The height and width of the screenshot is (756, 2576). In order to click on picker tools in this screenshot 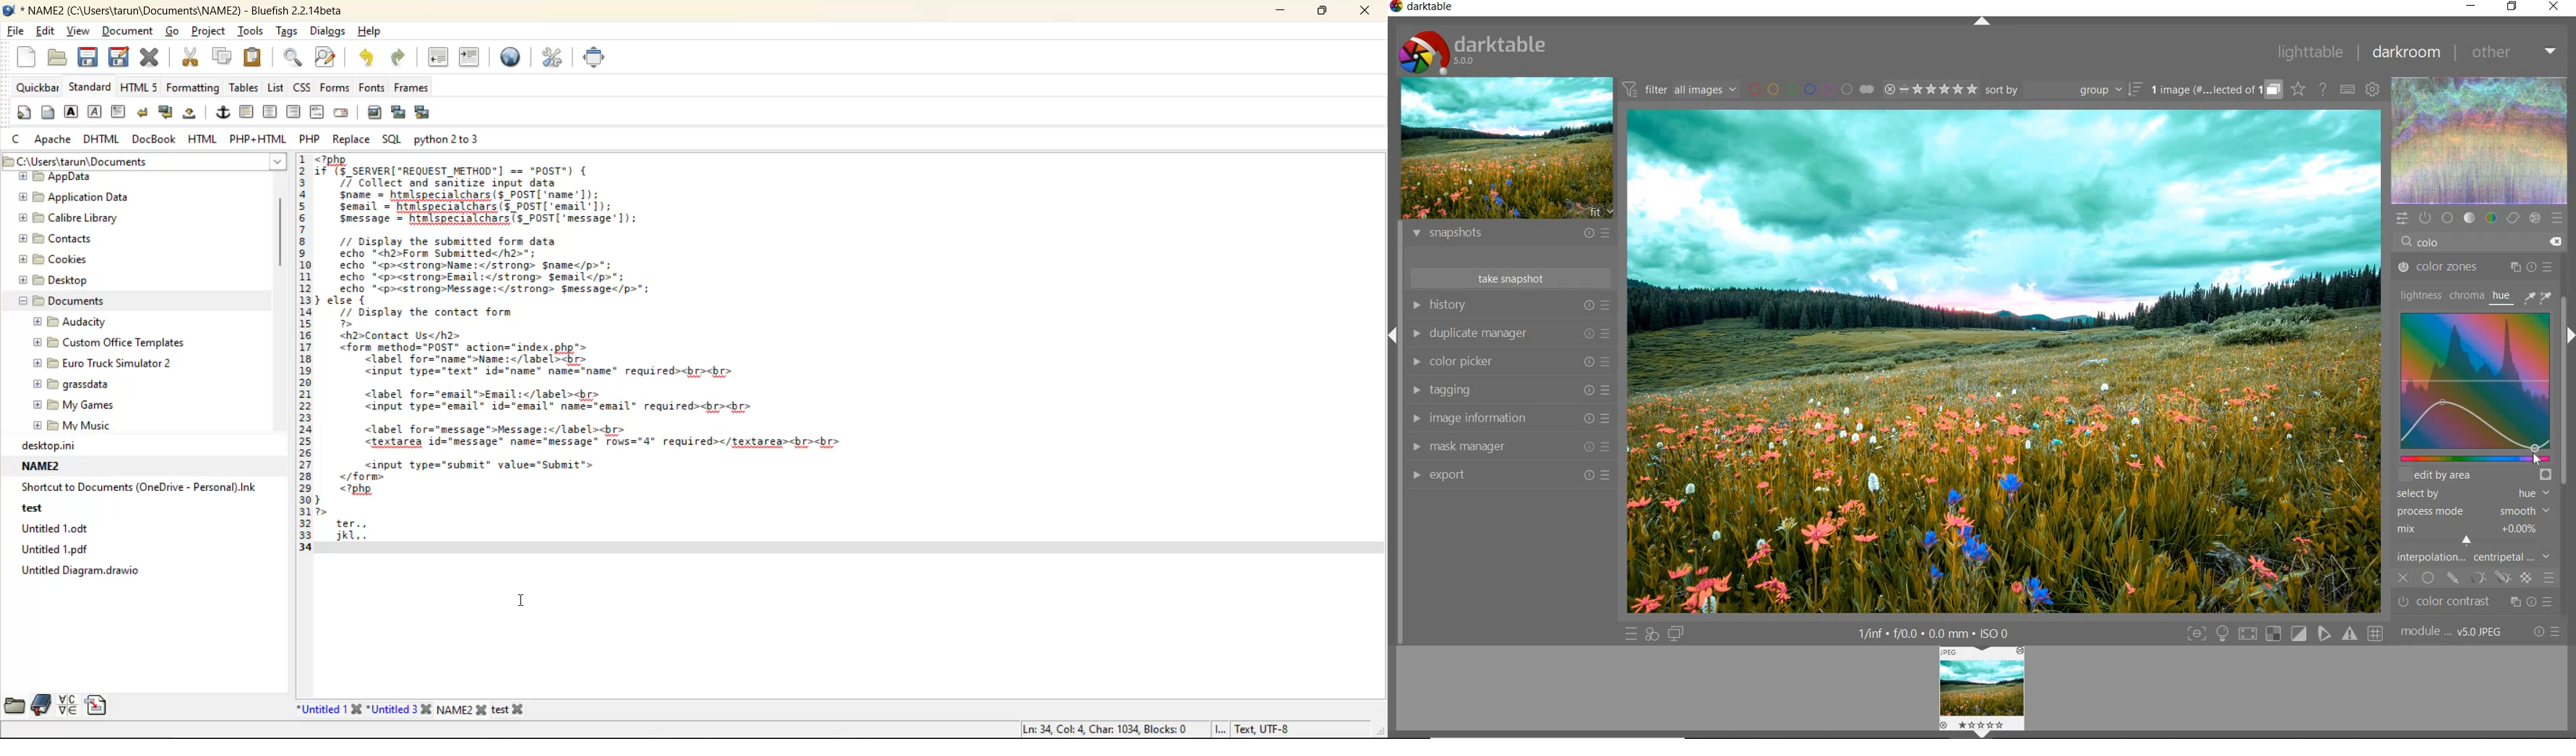, I will do `click(2540, 297)`.